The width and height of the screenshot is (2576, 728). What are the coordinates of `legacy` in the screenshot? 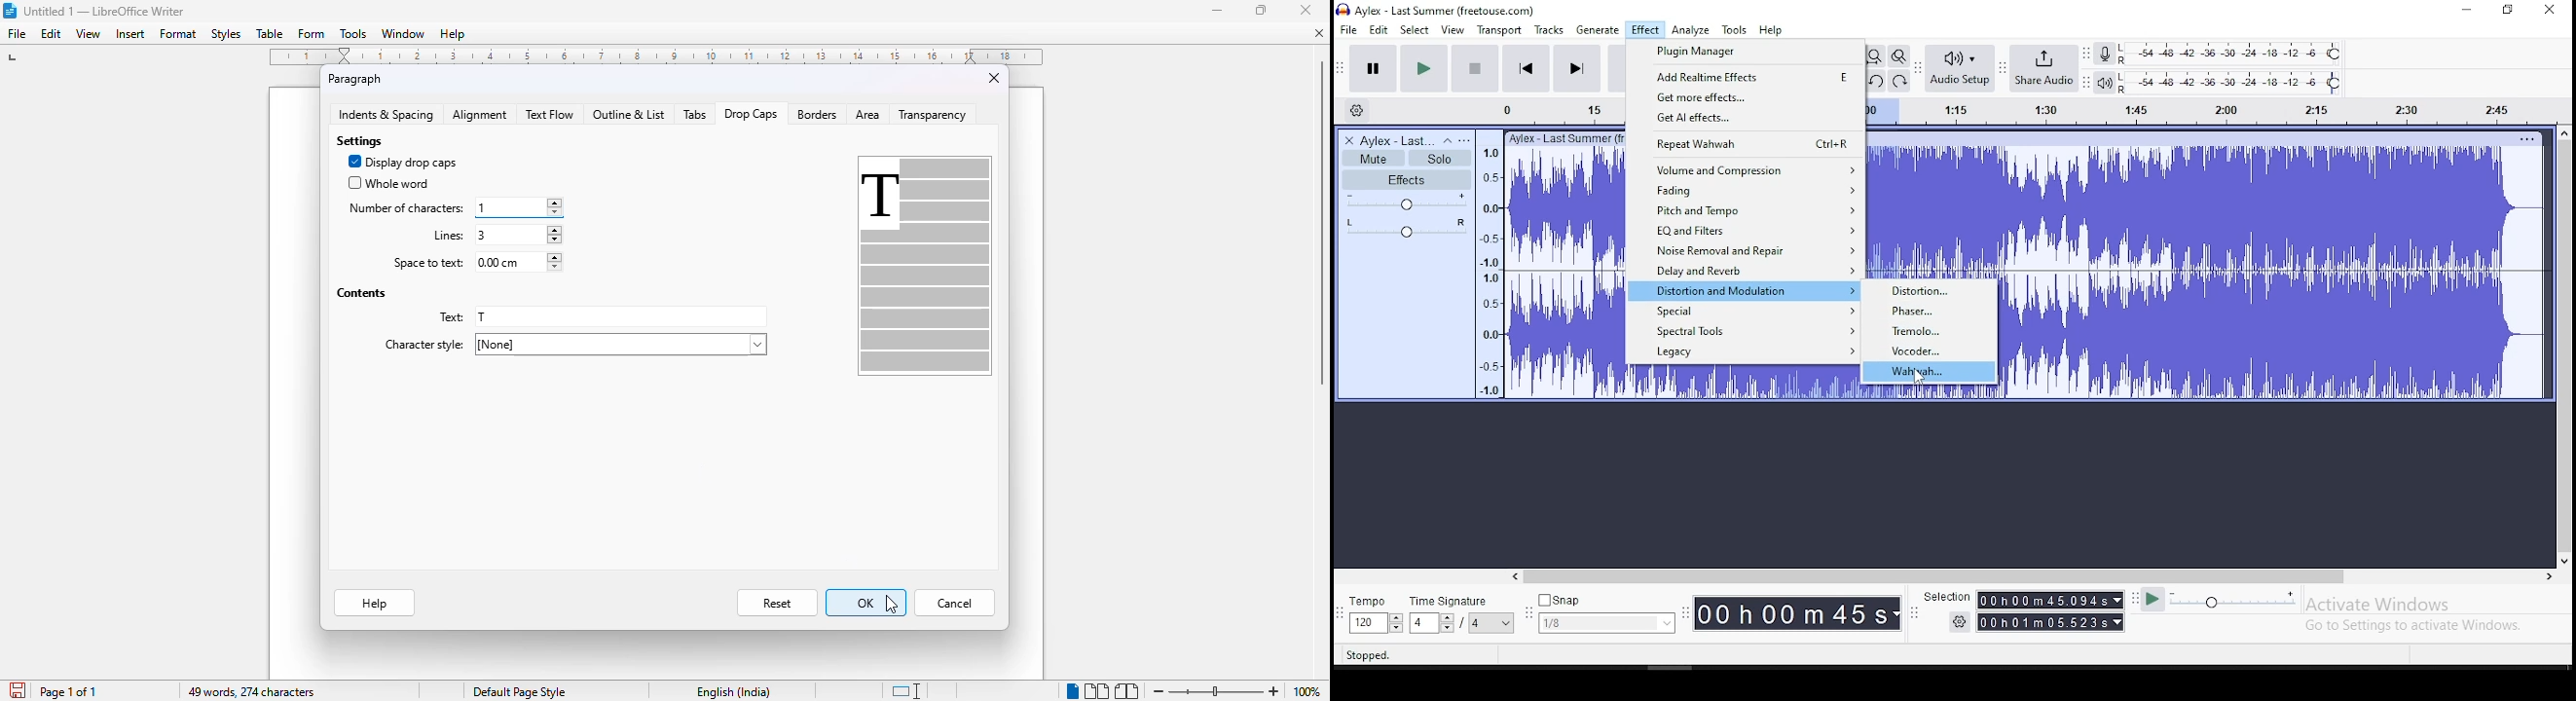 It's located at (1744, 352).